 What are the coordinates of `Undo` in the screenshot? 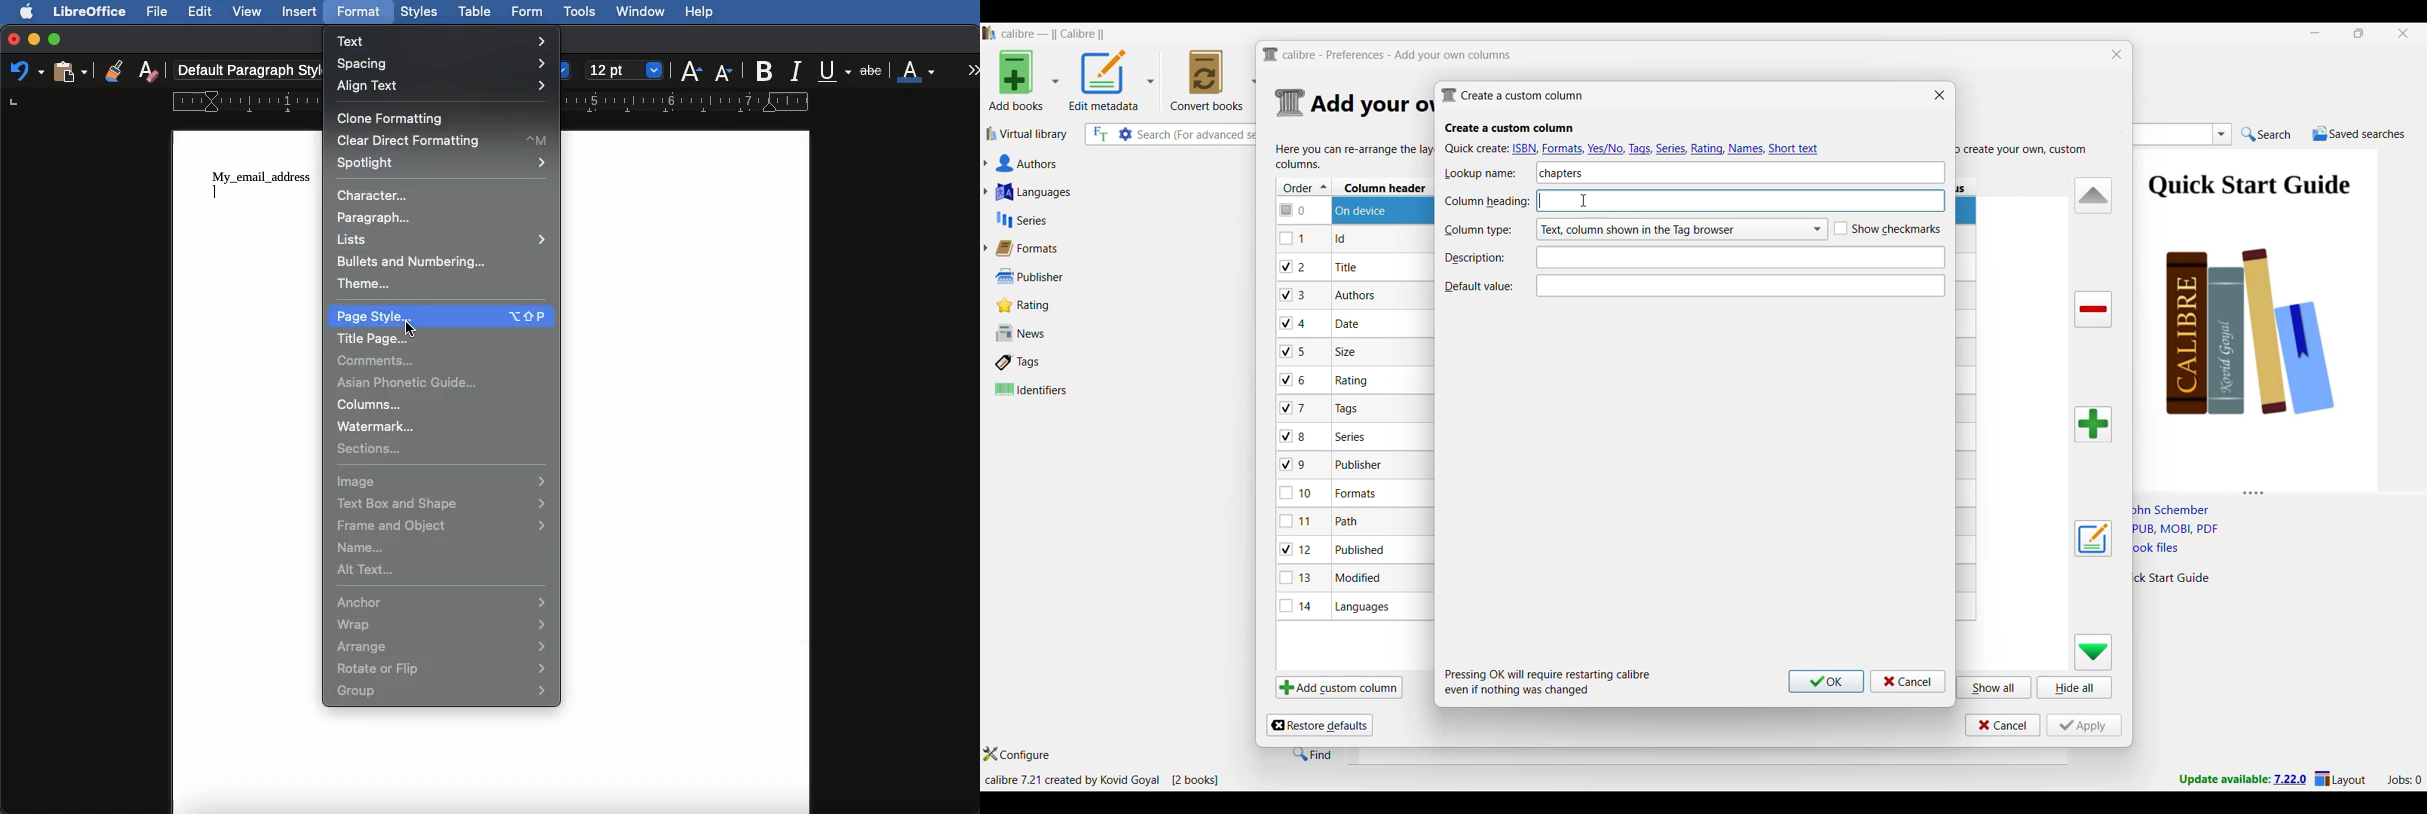 It's located at (26, 70).